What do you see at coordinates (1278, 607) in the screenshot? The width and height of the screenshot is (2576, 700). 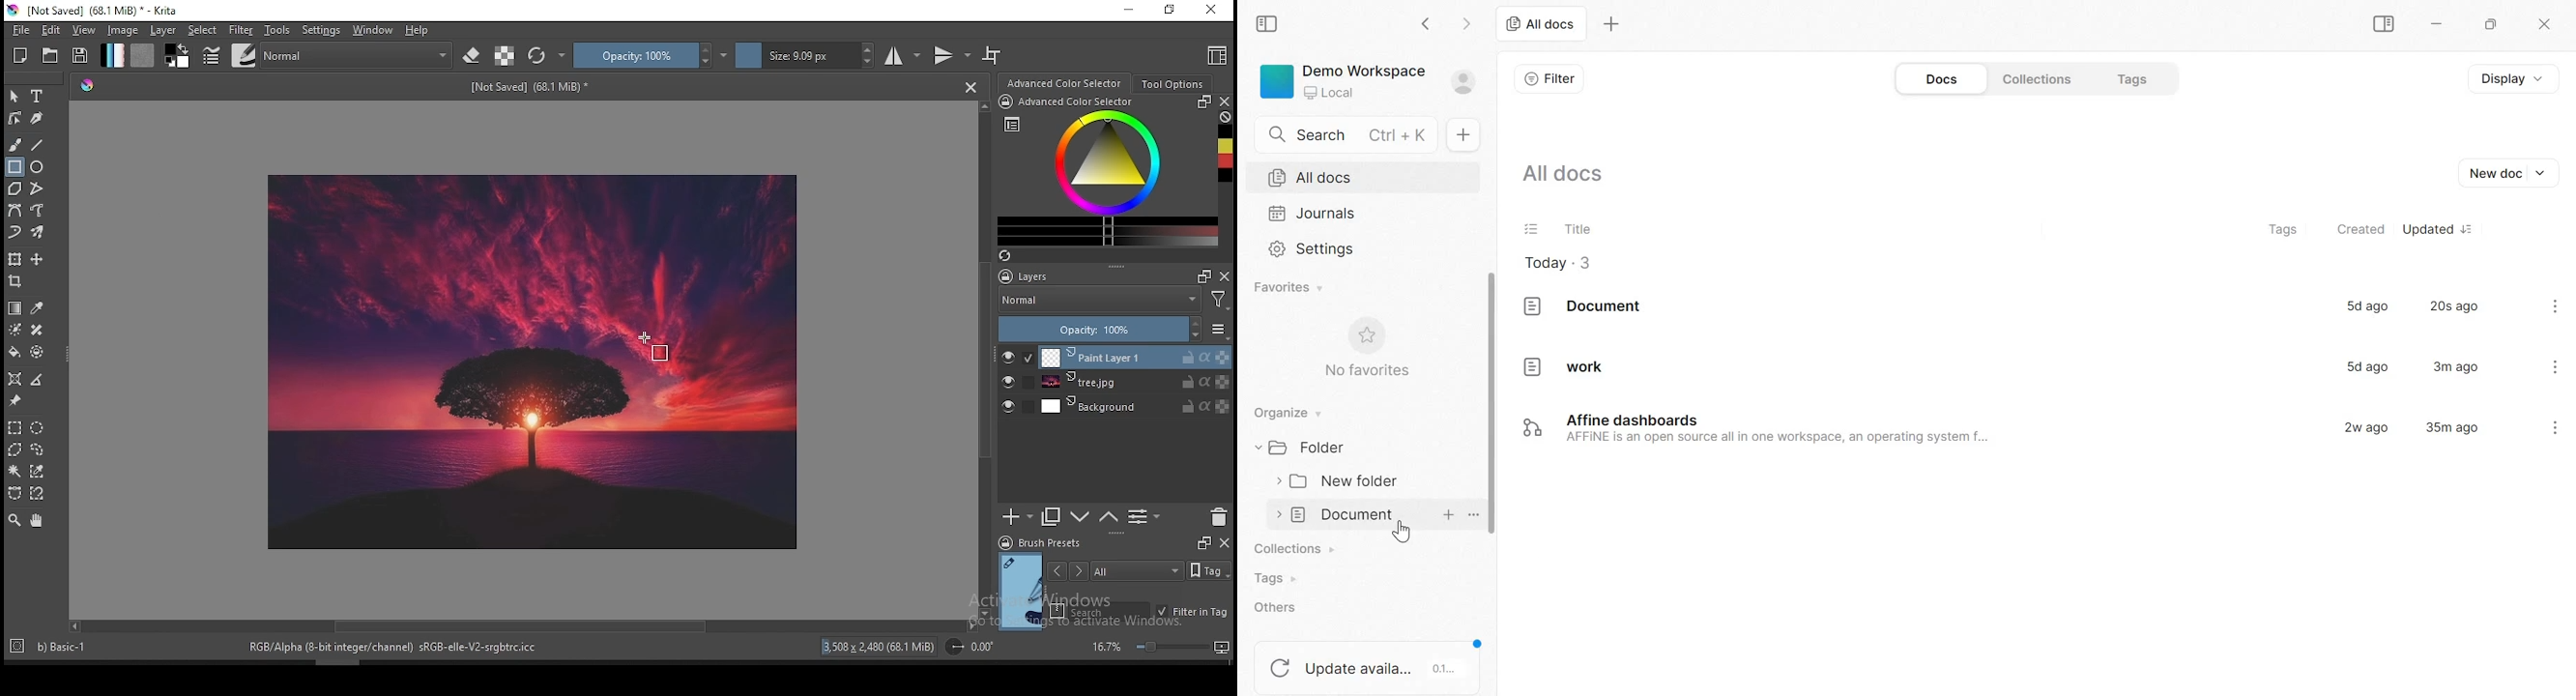 I see `others` at bounding box center [1278, 607].